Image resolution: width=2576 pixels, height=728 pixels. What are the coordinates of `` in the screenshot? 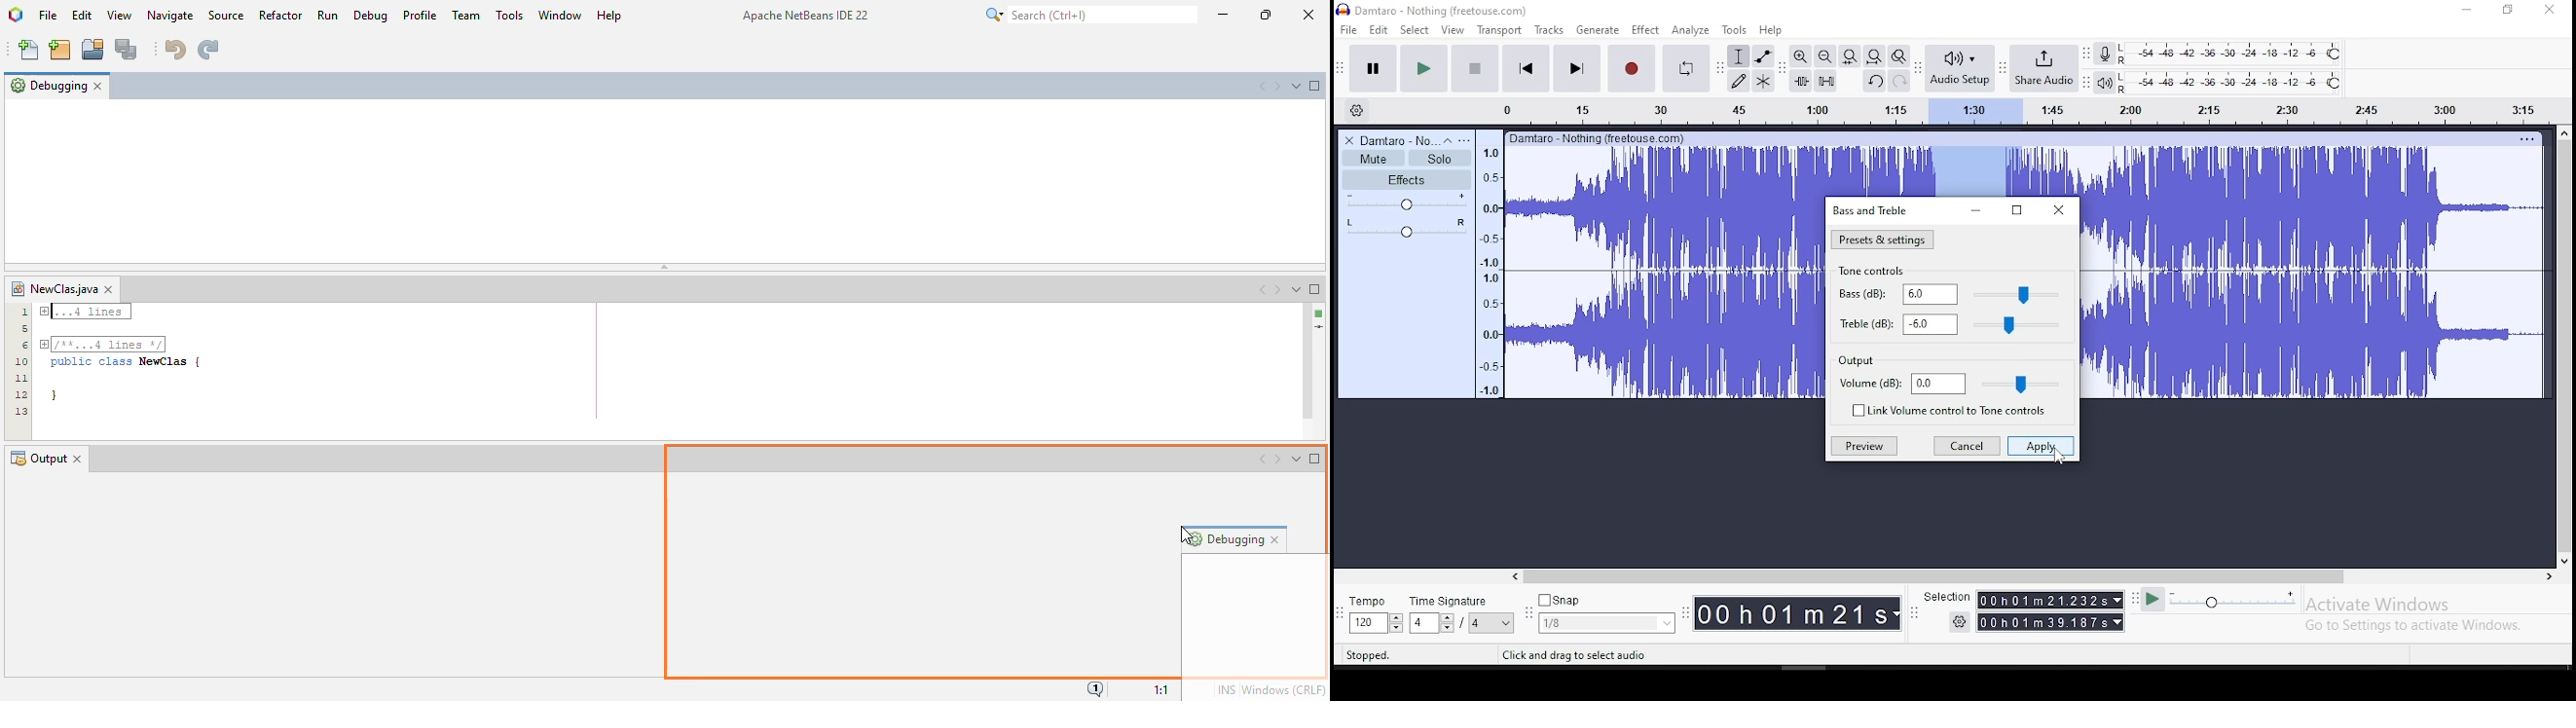 It's located at (1490, 272).